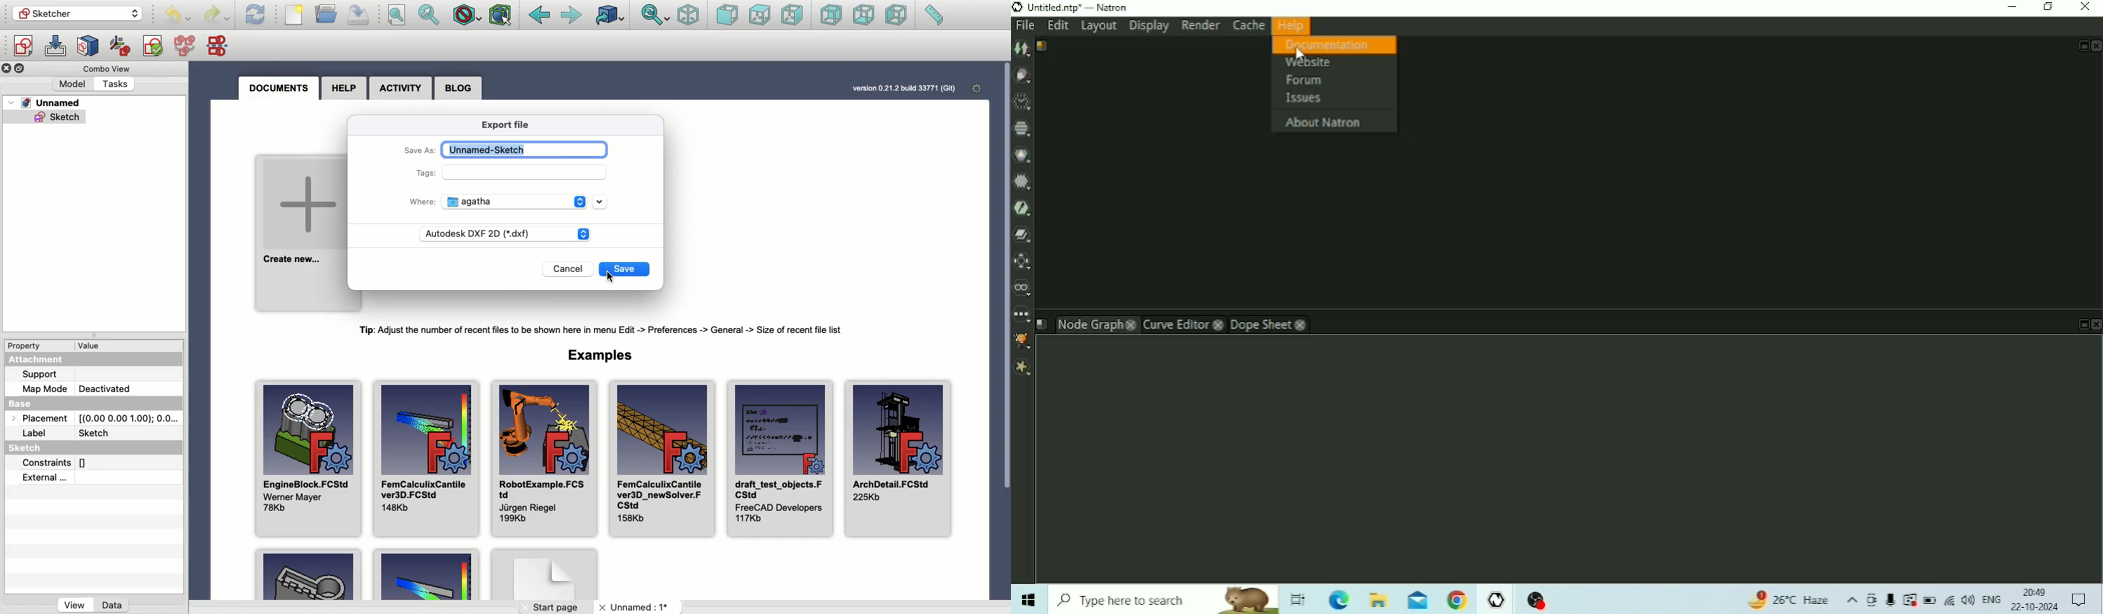 This screenshot has width=2128, height=616. What do you see at coordinates (44, 359) in the screenshot?
I see `Attachment` at bounding box center [44, 359].